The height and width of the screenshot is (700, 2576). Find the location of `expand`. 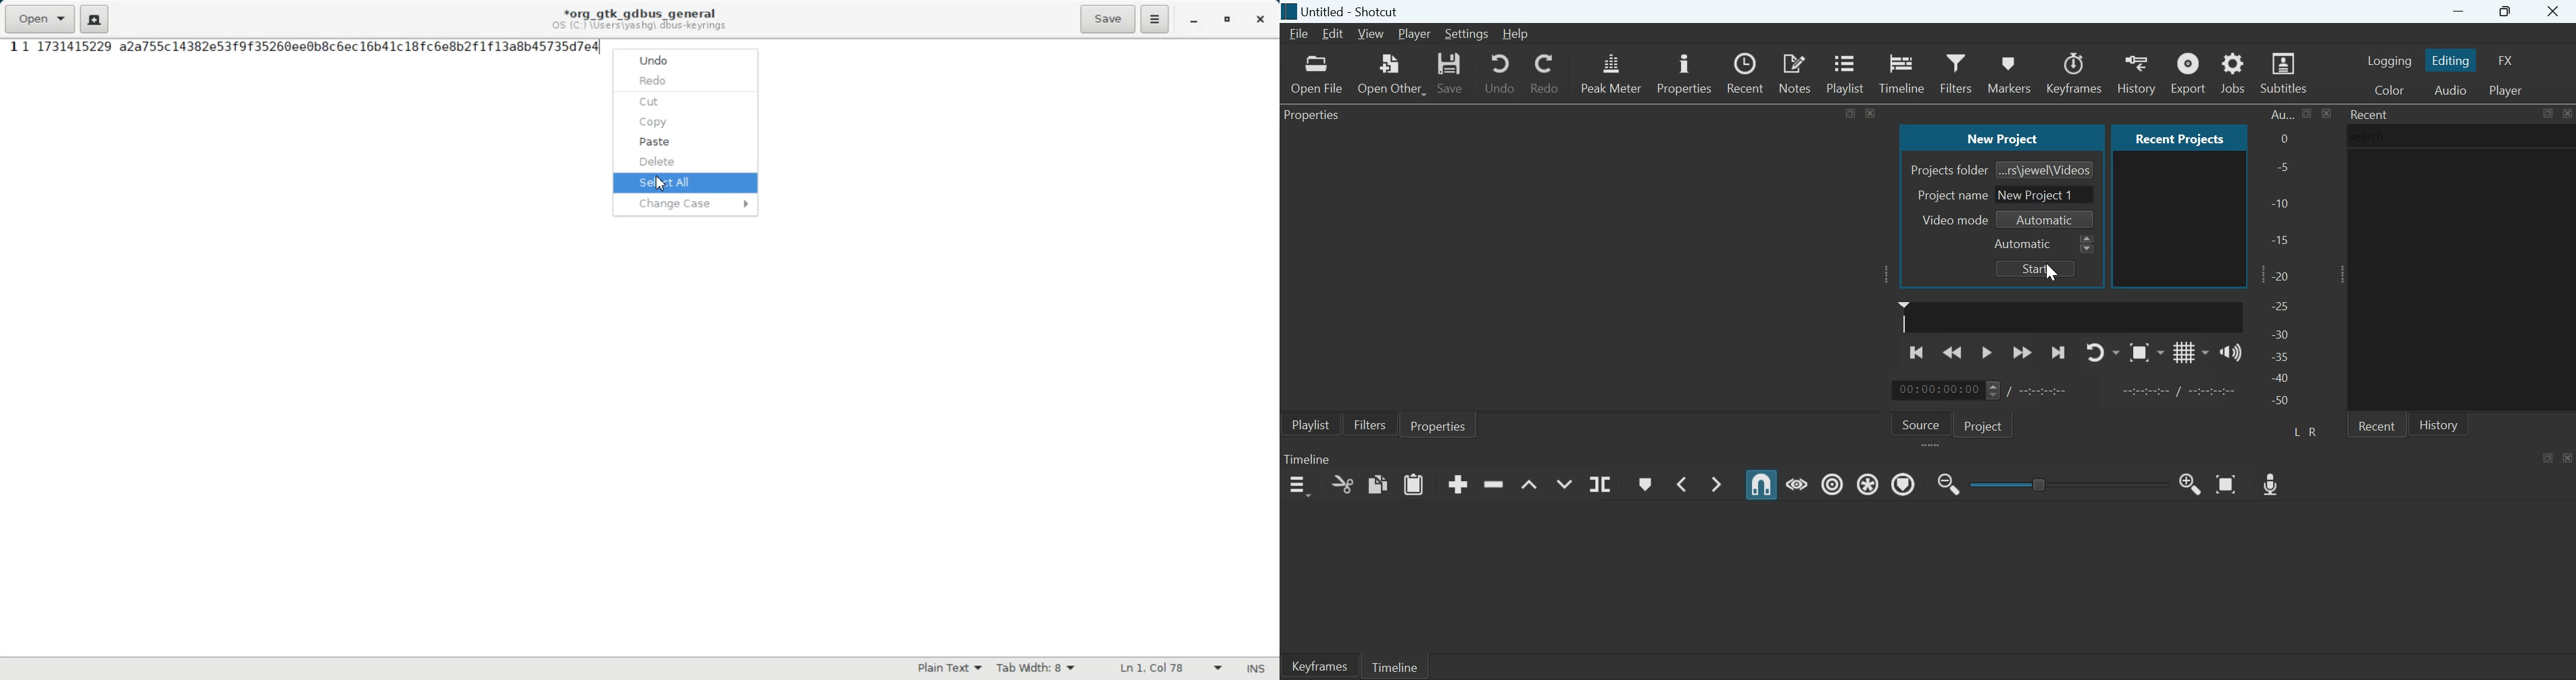

expand is located at coordinates (1933, 446).